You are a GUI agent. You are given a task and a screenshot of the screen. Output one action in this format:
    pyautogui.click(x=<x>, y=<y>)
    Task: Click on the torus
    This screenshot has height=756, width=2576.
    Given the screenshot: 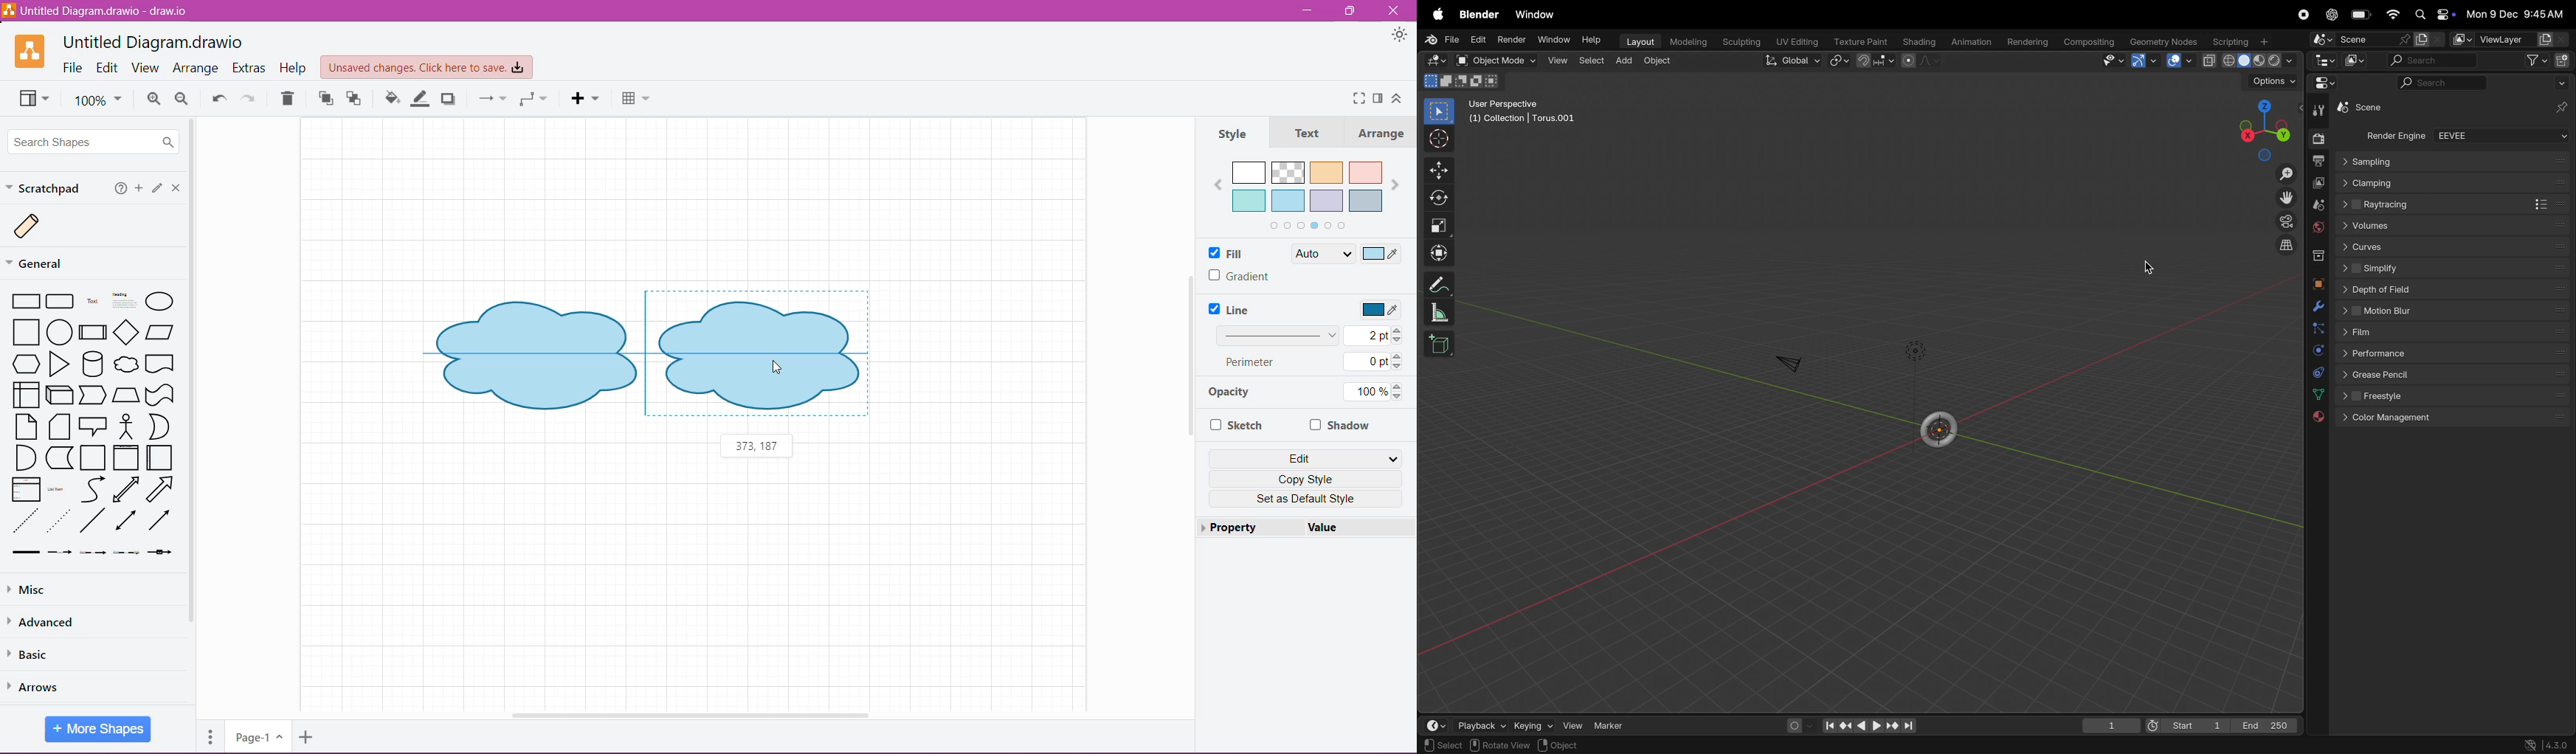 What is the action you would take?
    pyautogui.click(x=1939, y=427)
    